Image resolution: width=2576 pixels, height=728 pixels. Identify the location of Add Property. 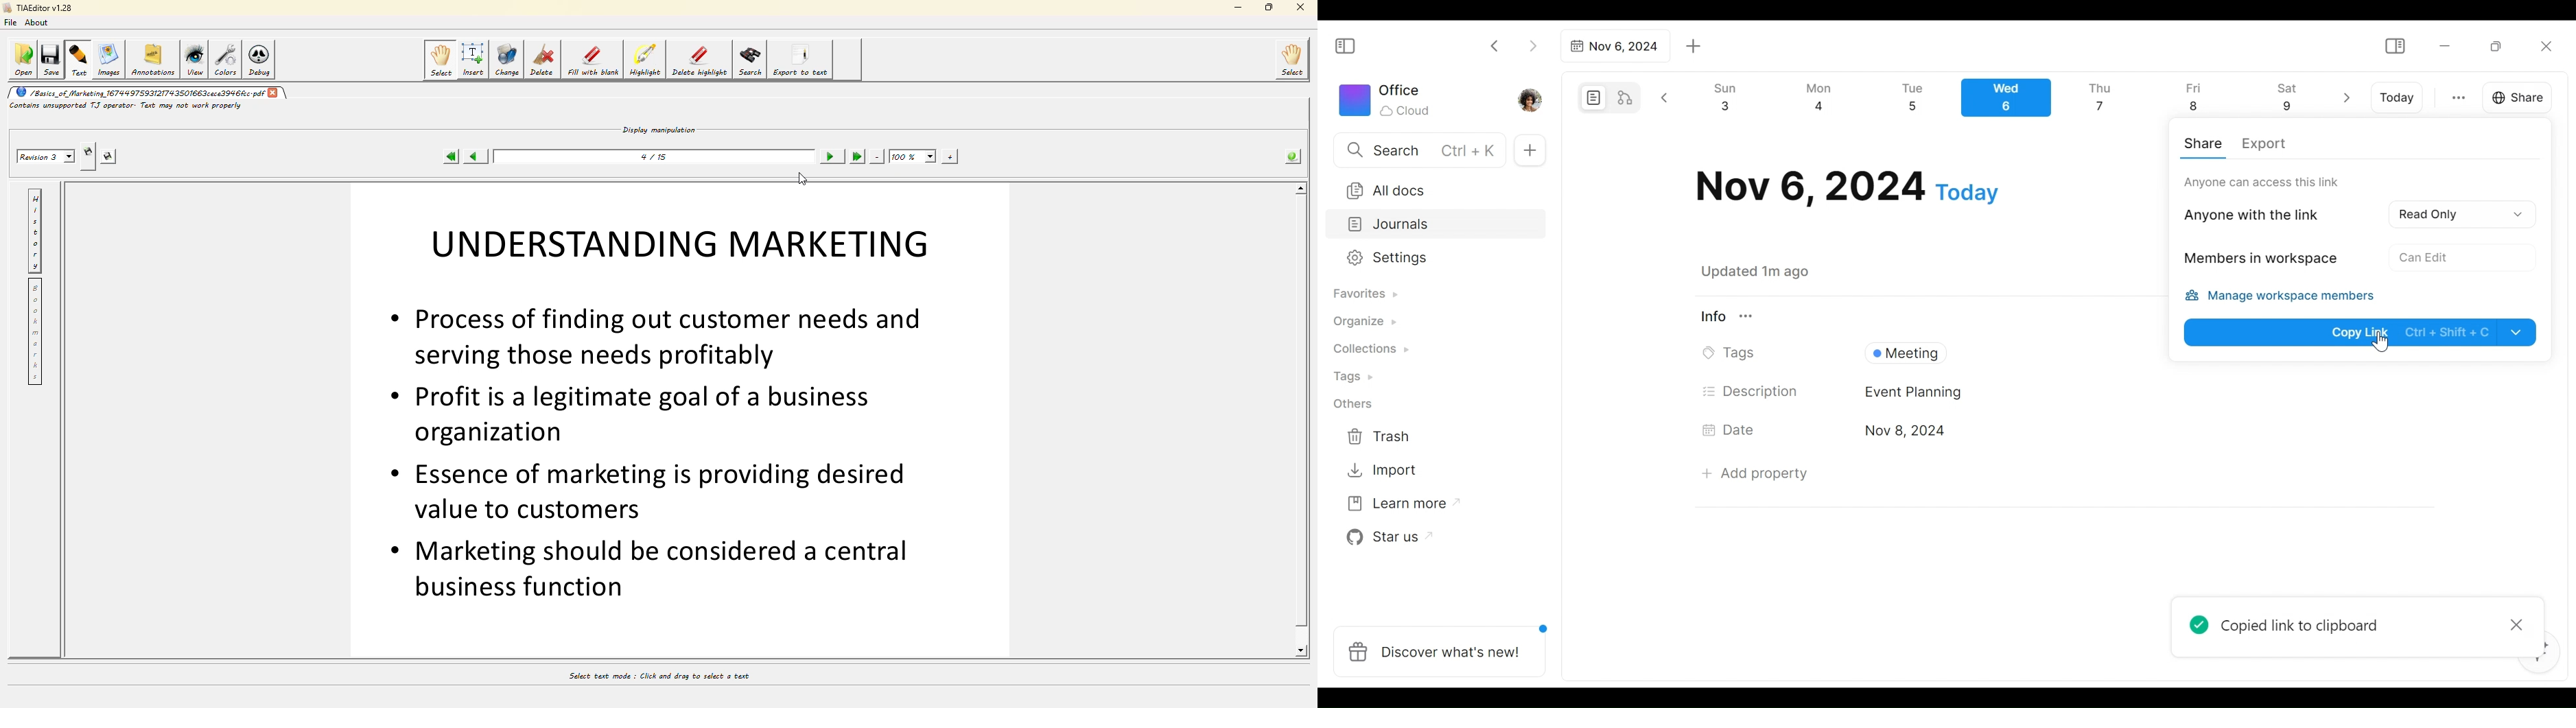
(1755, 473).